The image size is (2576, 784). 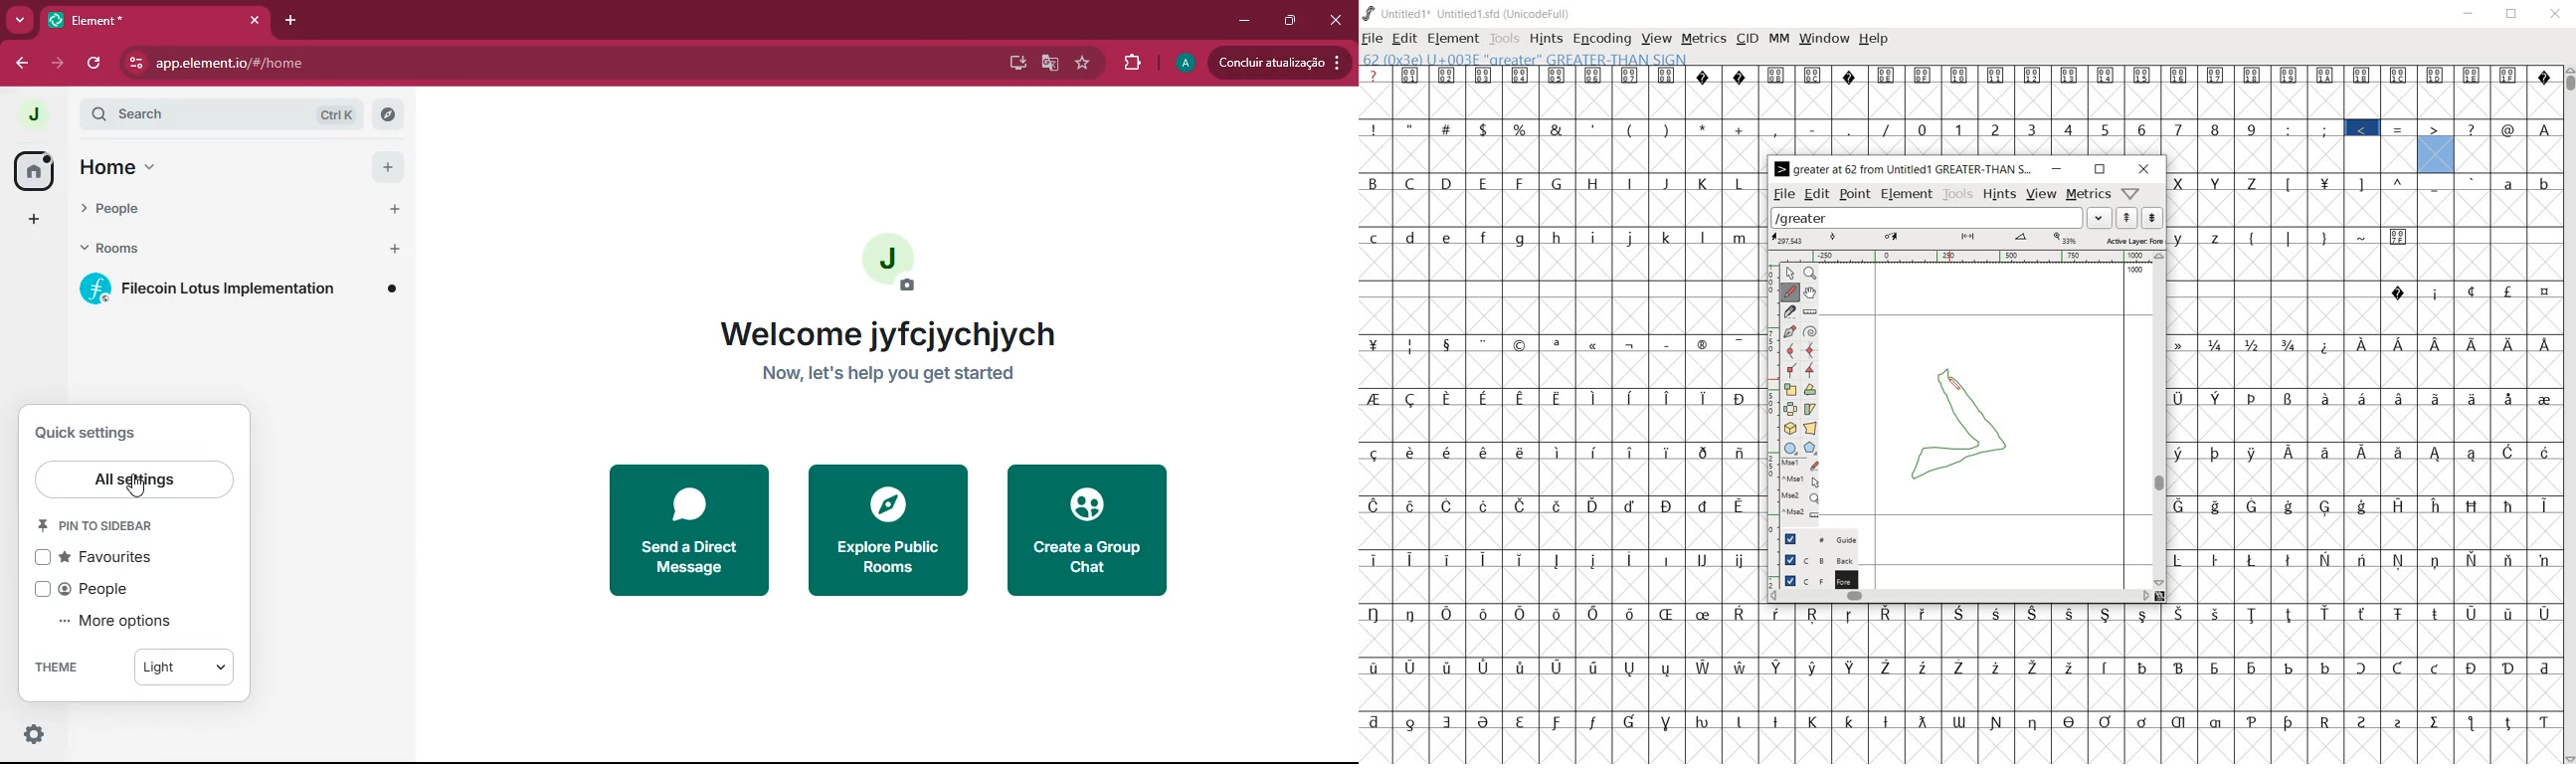 What do you see at coordinates (382, 166) in the screenshot?
I see `add` at bounding box center [382, 166].